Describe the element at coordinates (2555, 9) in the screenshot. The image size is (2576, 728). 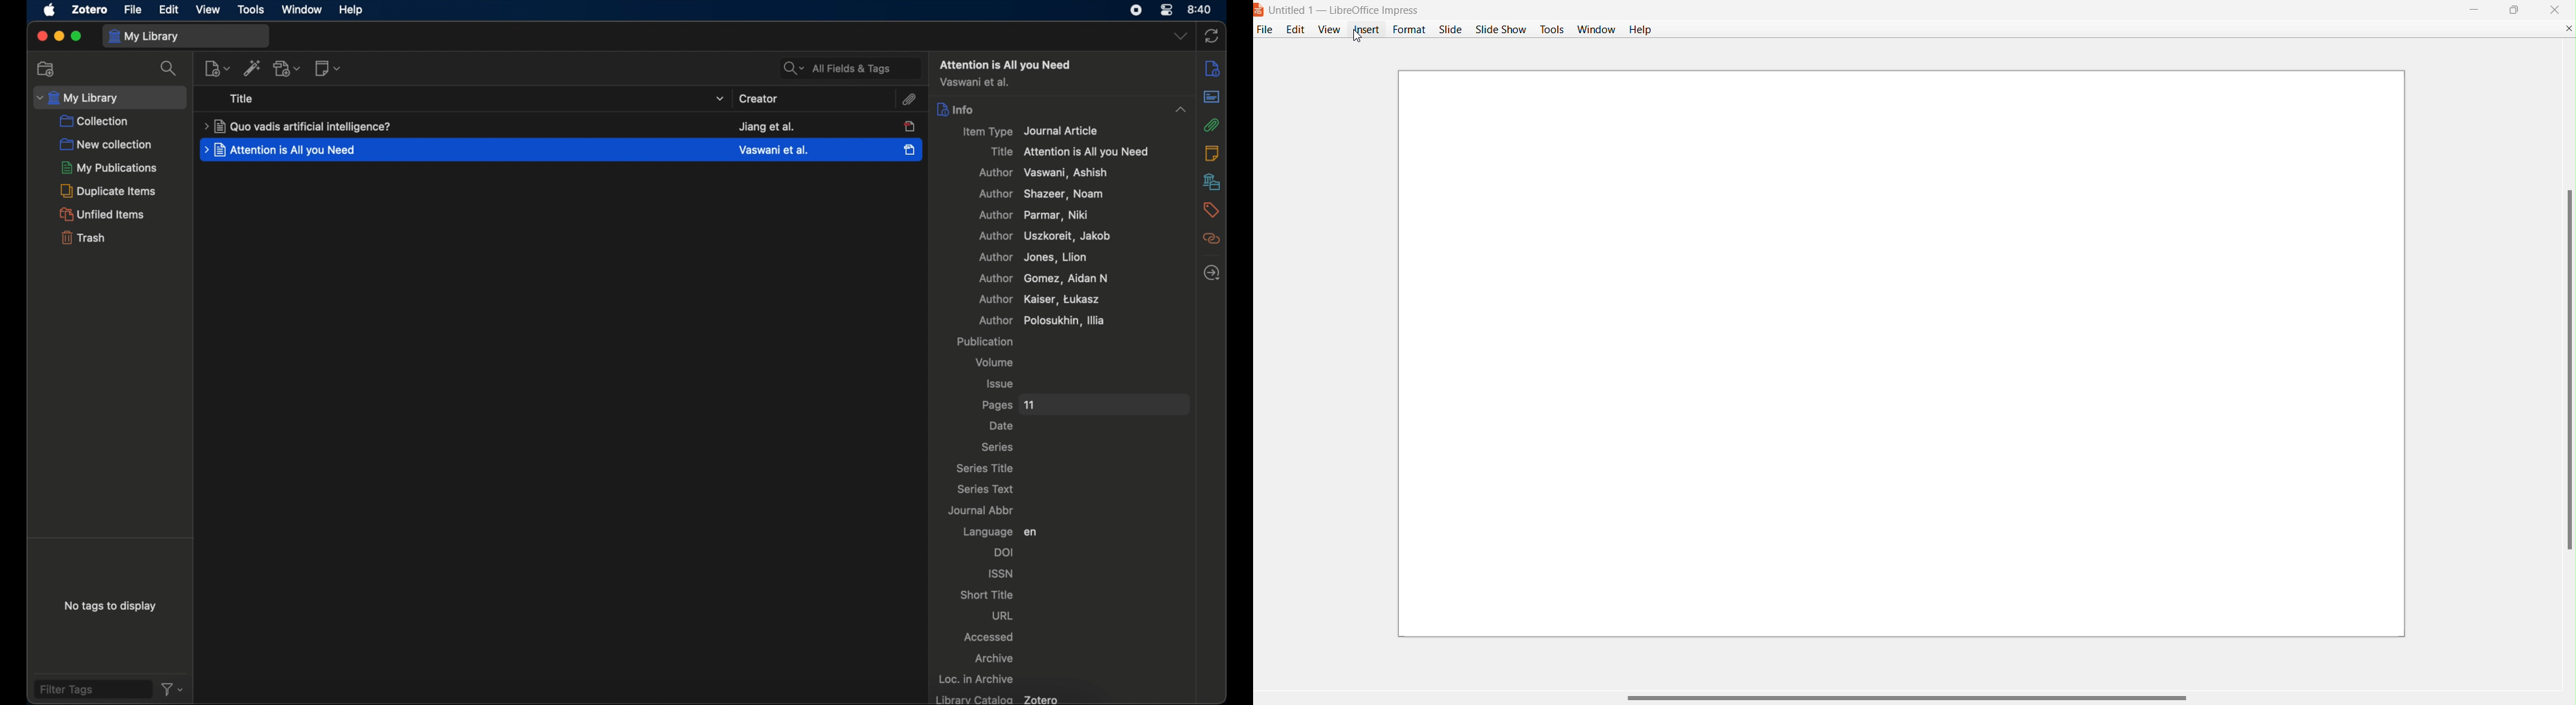
I see `close` at that location.